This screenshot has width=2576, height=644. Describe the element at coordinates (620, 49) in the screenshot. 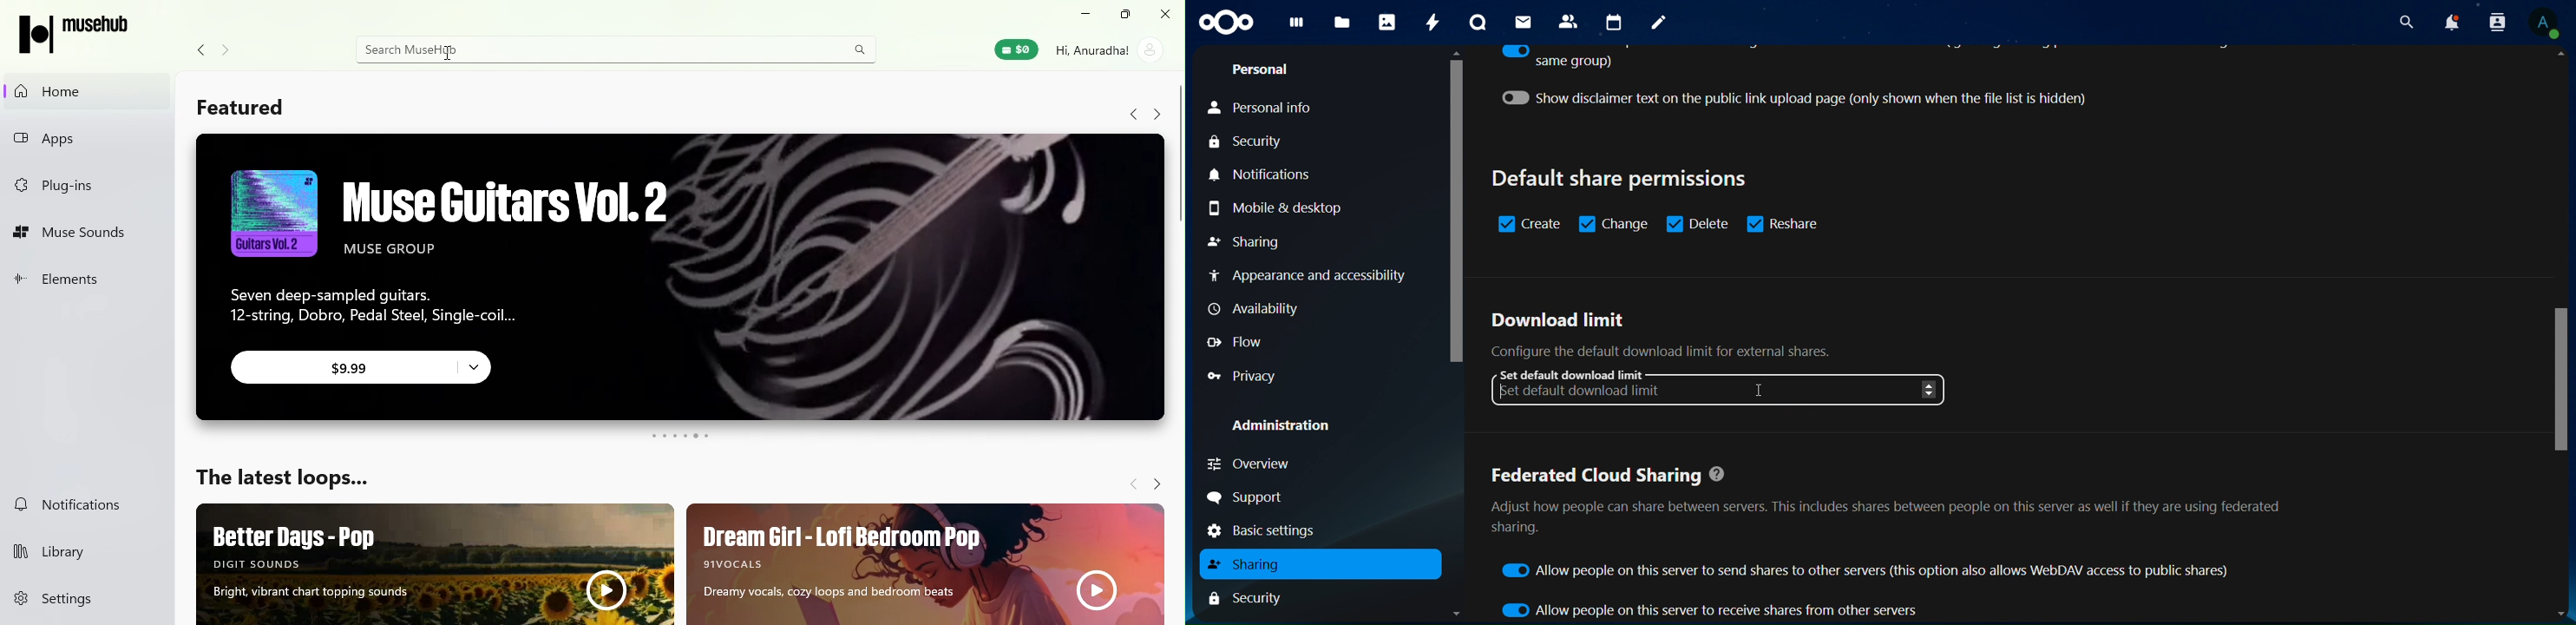

I see `Search bar` at that location.